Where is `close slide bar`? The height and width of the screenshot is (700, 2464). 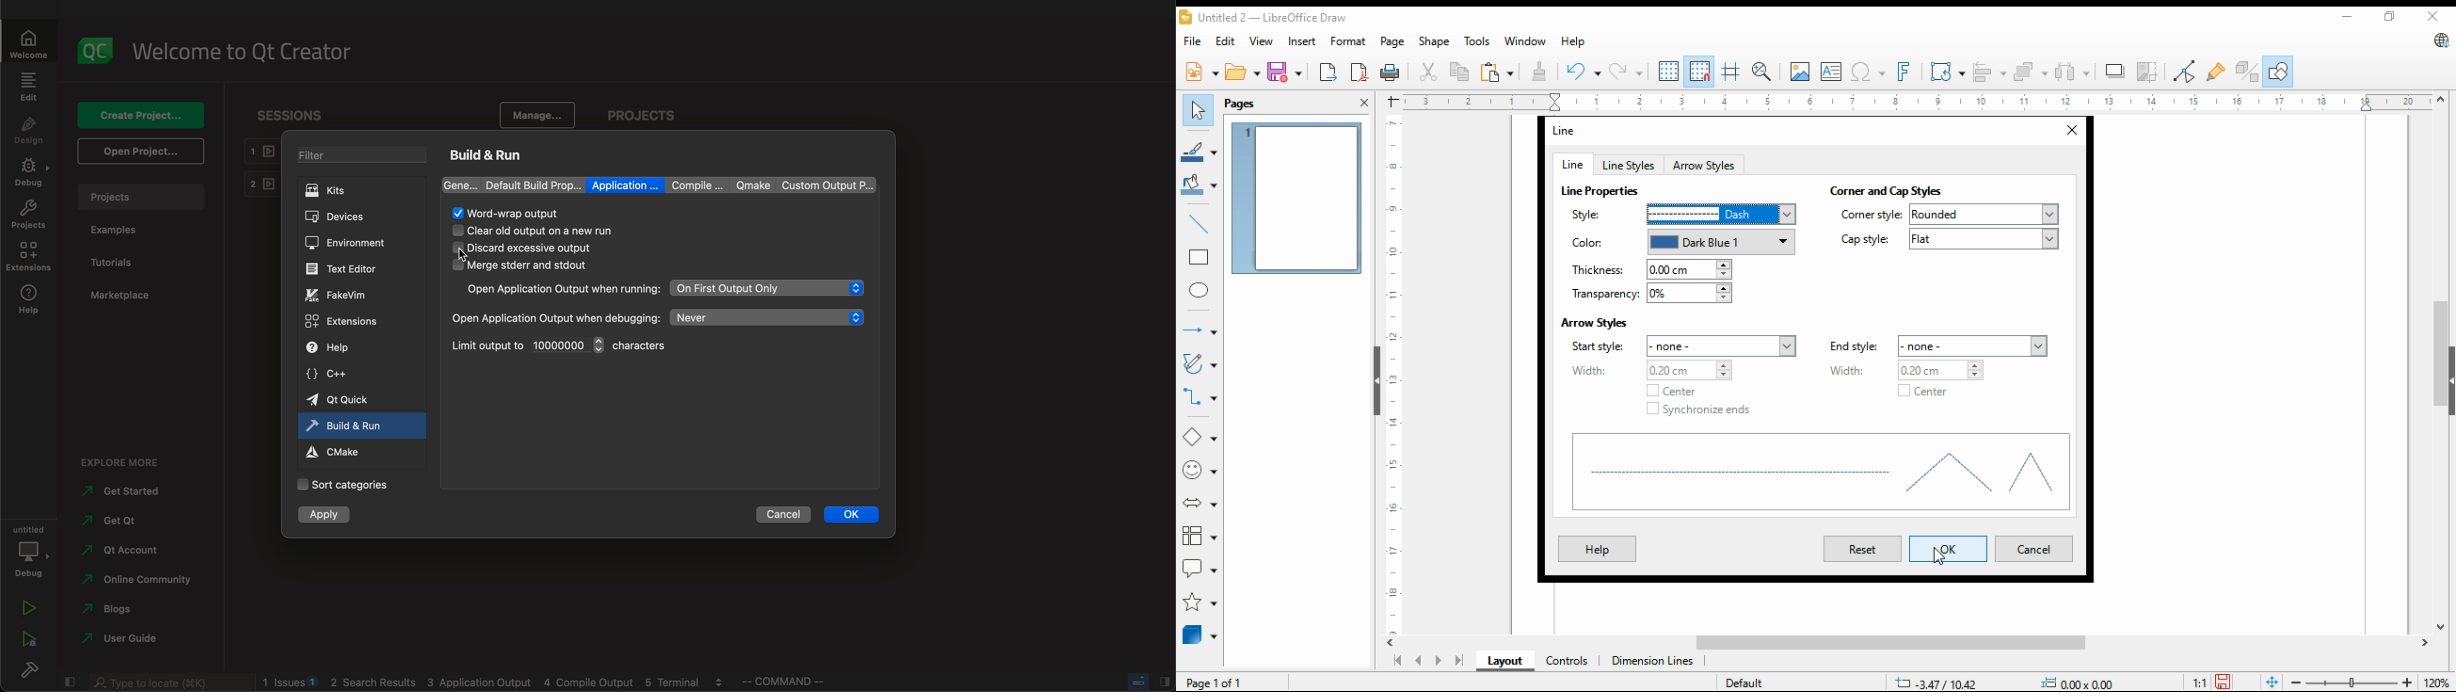
close slide bar is located at coordinates (1147, 681).